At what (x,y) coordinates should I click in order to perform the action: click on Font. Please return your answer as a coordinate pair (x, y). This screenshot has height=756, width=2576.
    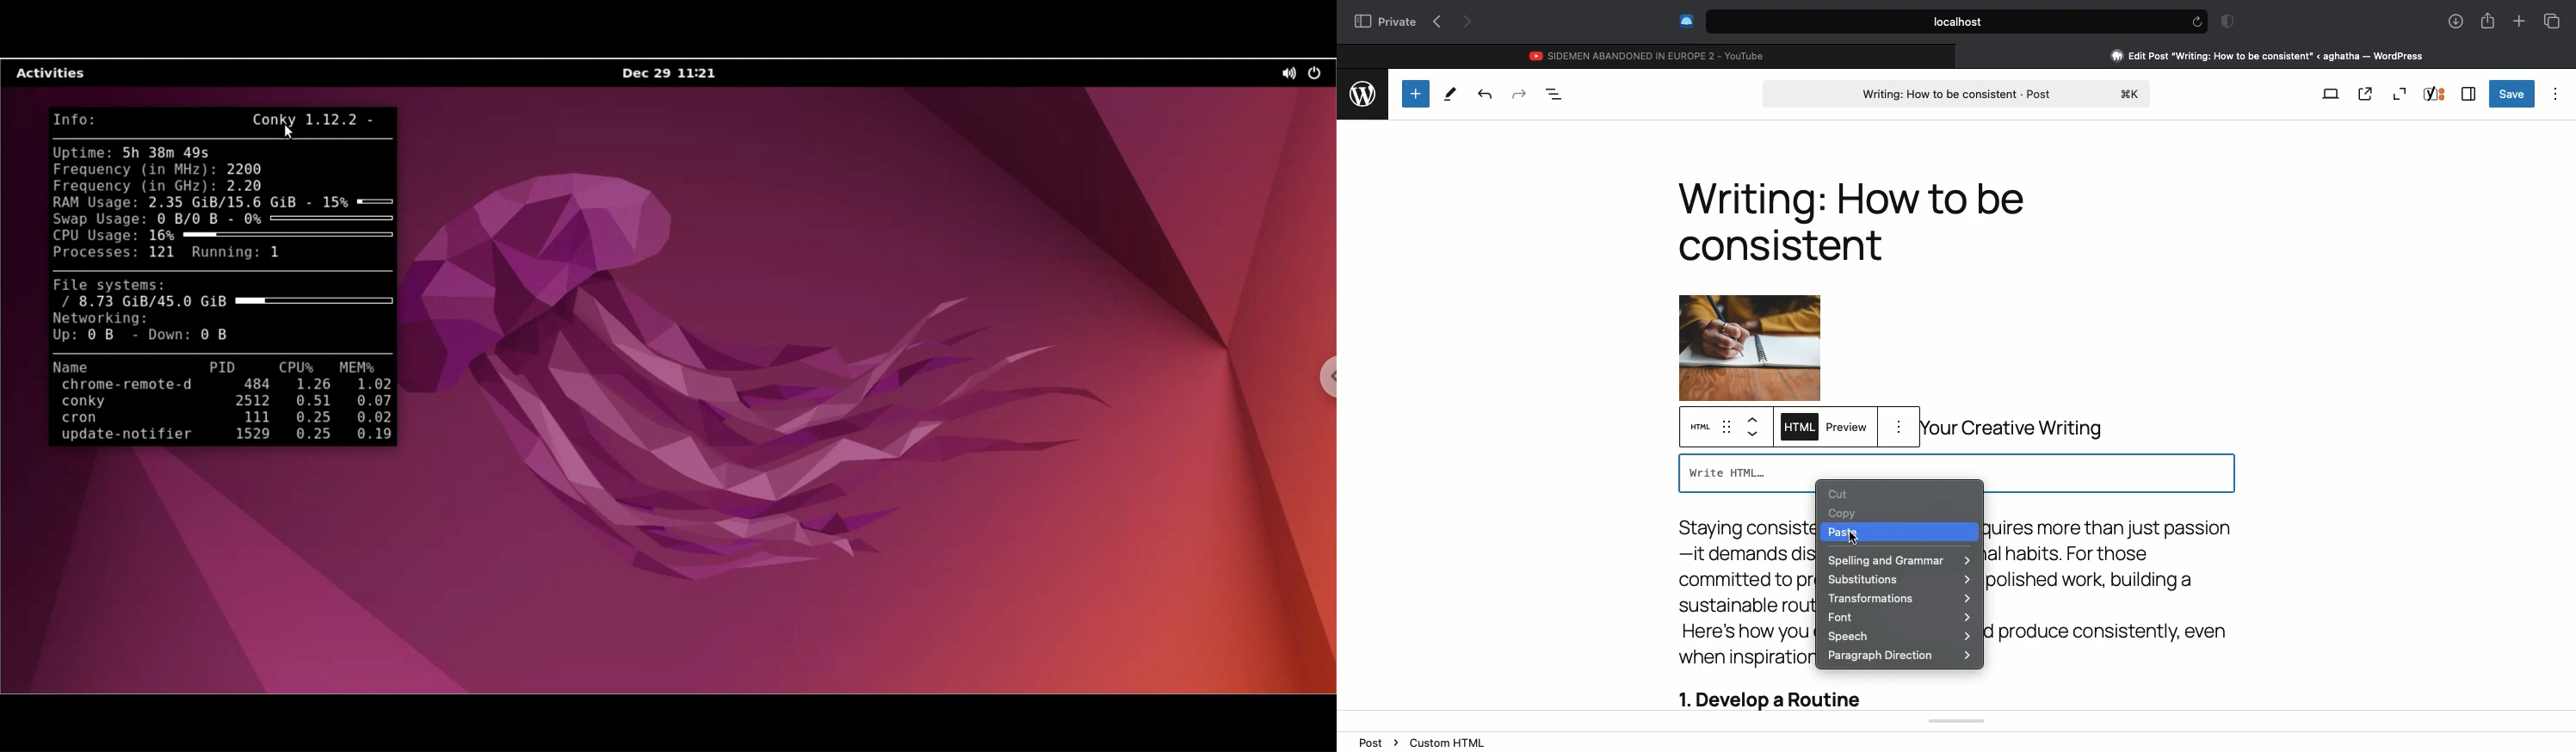
    Looking at the image, I should click on (1900, 616).